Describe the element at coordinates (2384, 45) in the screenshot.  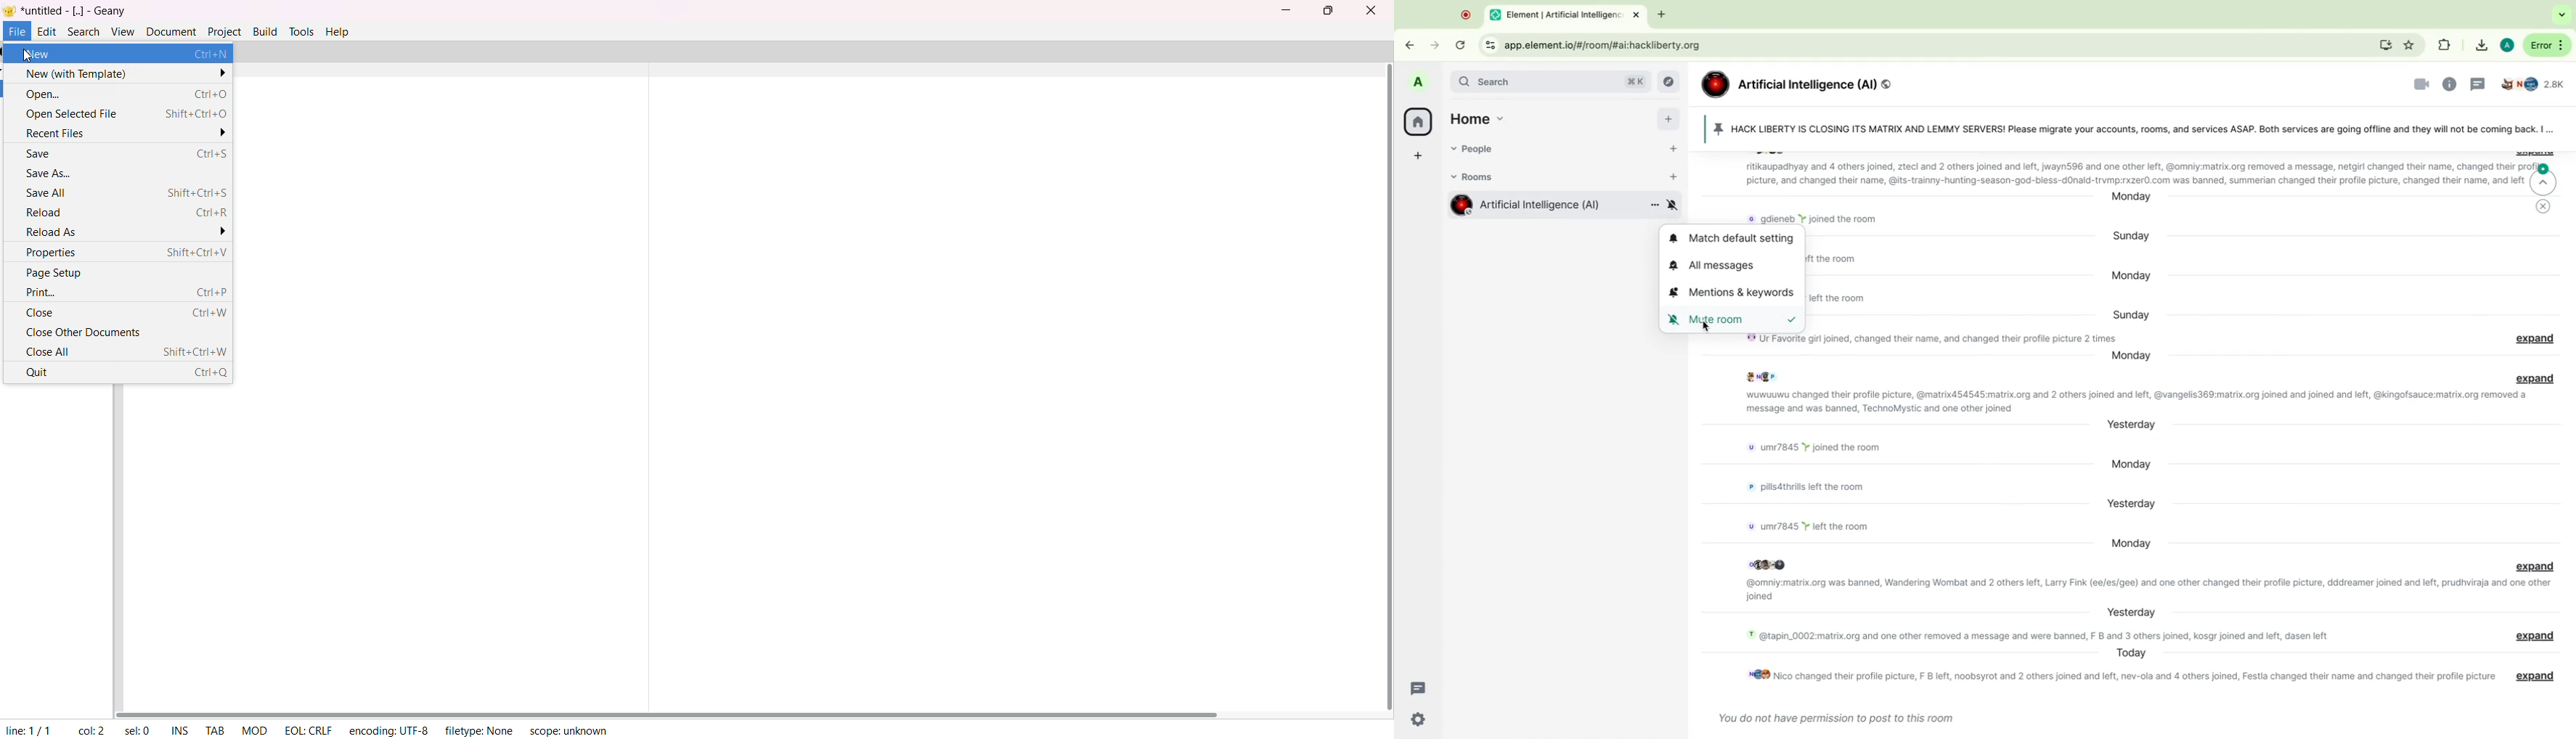
I see `install elements` at that location.